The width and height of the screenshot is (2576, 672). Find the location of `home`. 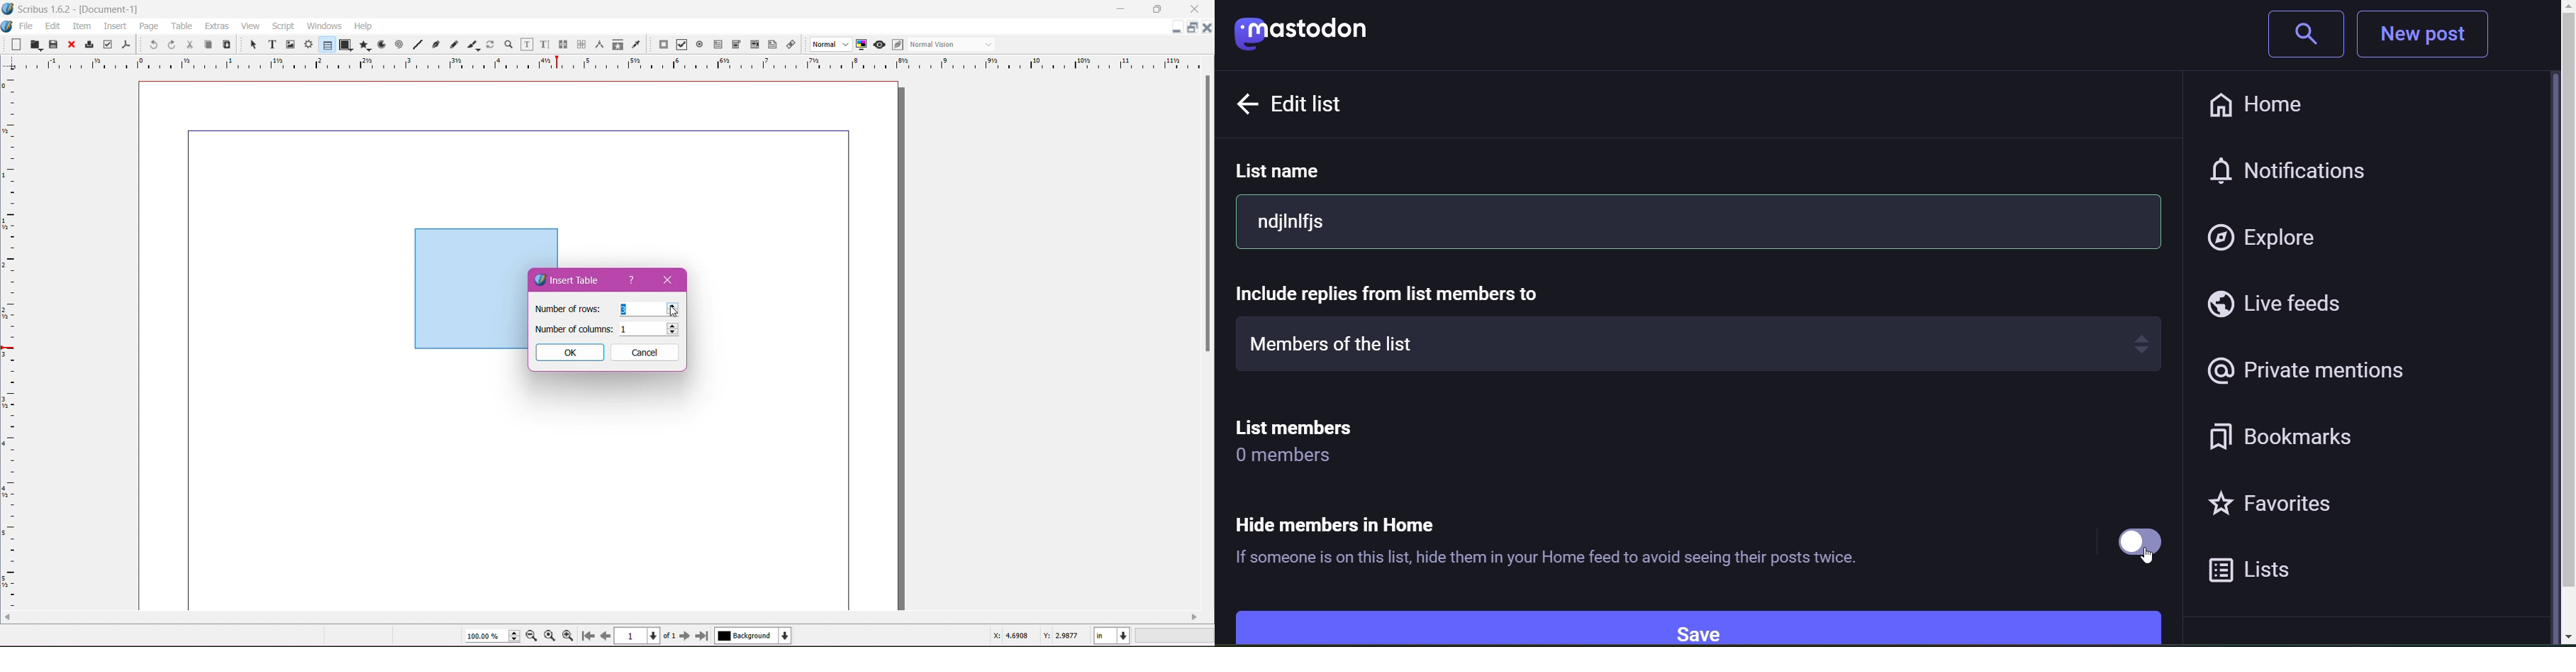

home is located at coordinates (2253, 102).